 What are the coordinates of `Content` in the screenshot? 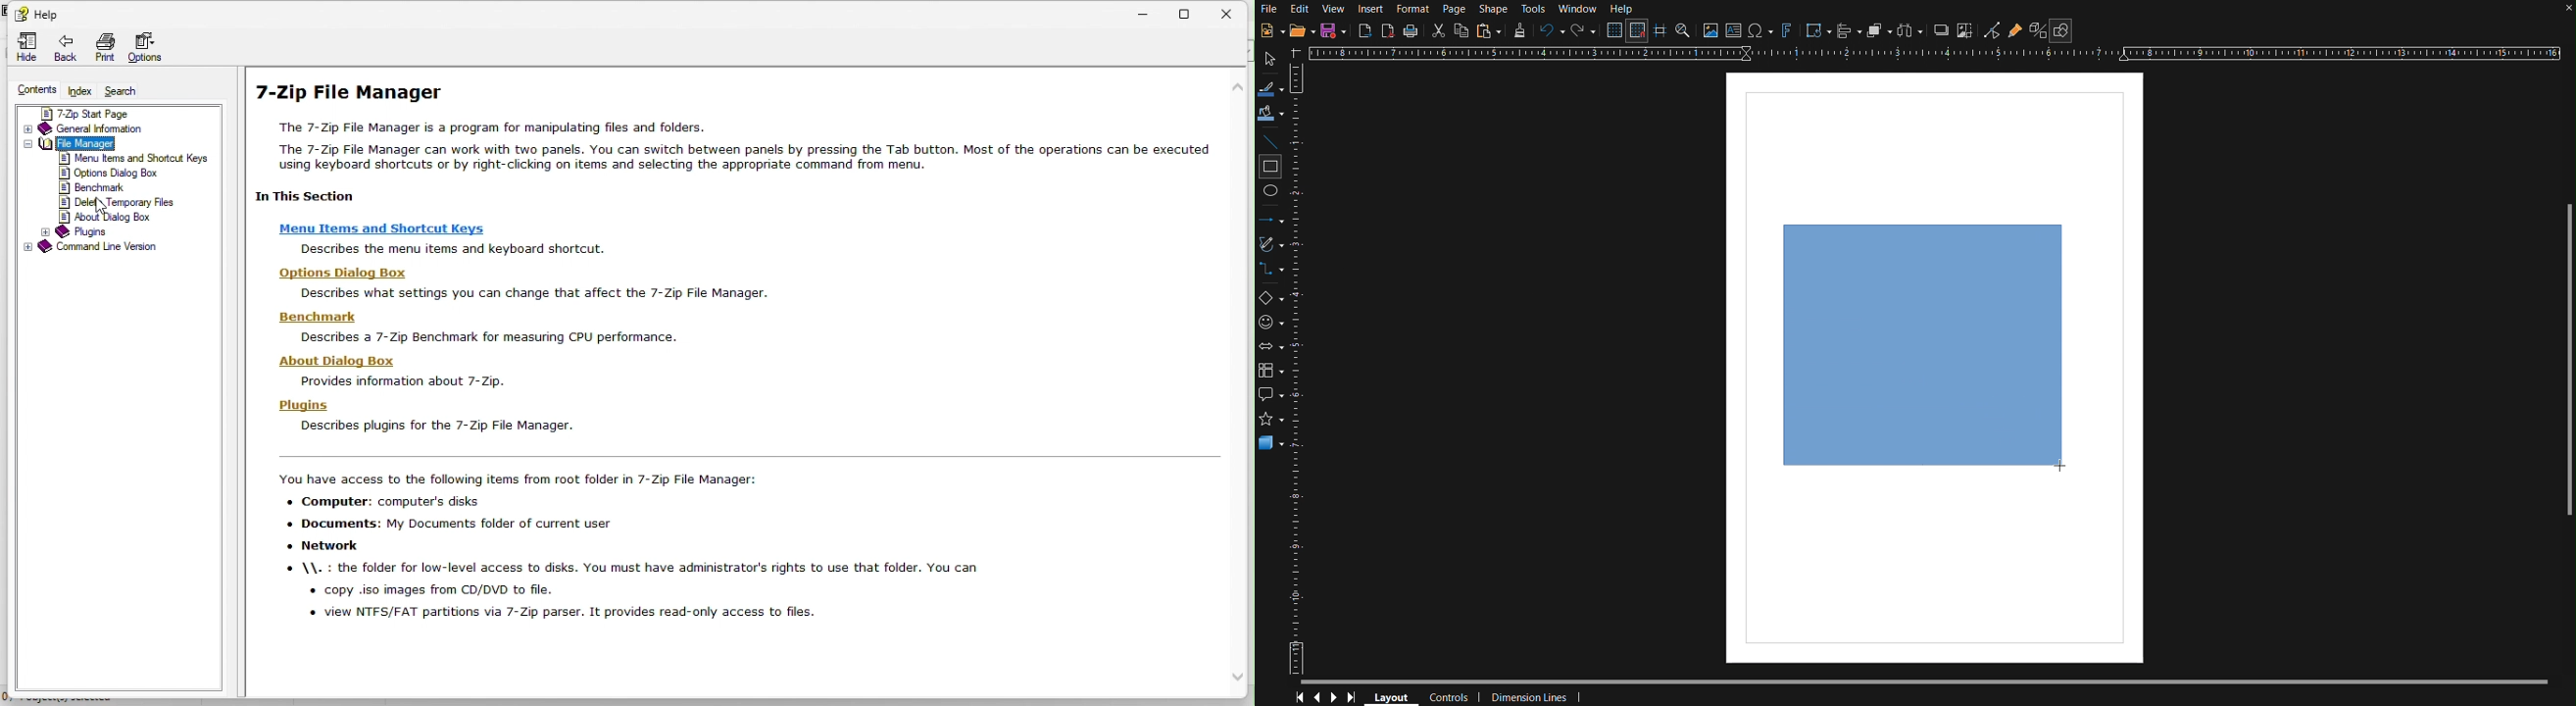 It's located at (30, 91).